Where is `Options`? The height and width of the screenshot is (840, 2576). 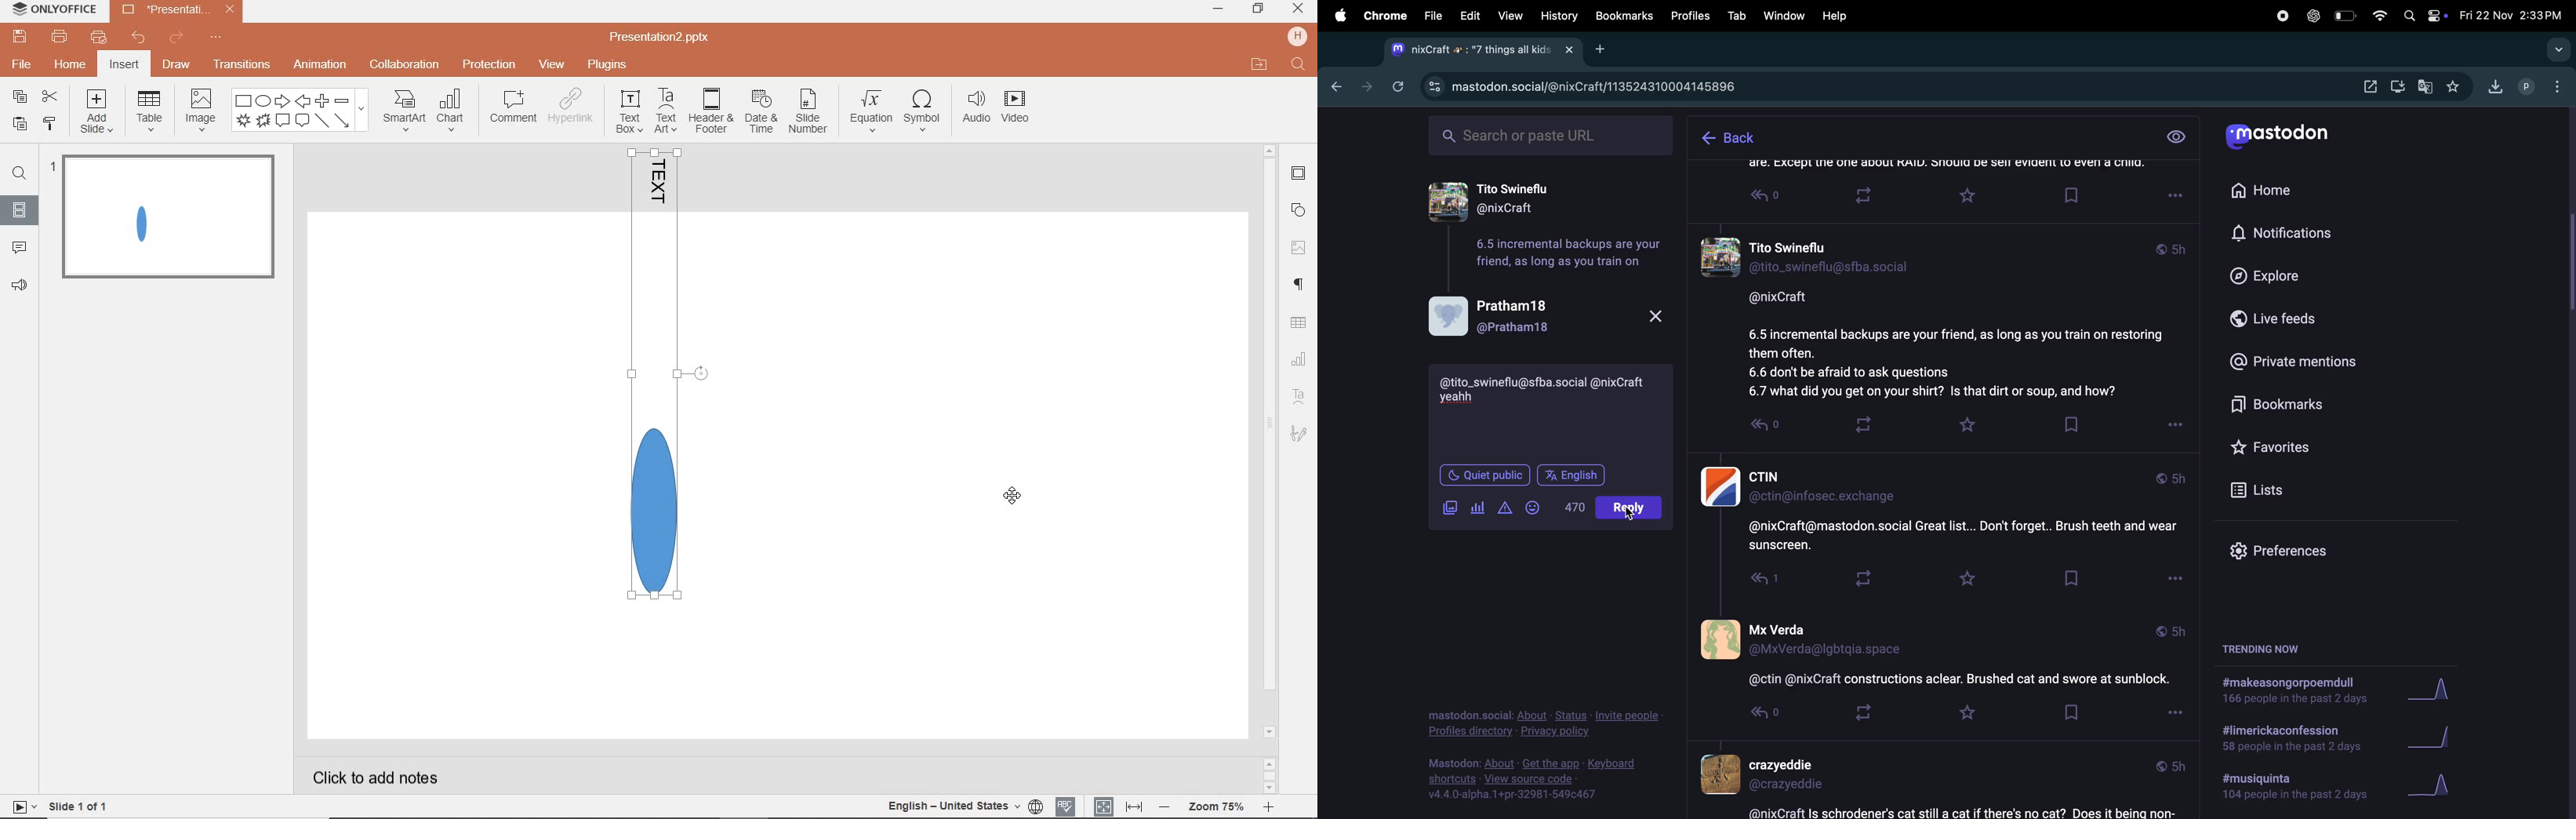
Options is located at coordinates (2176, 197).